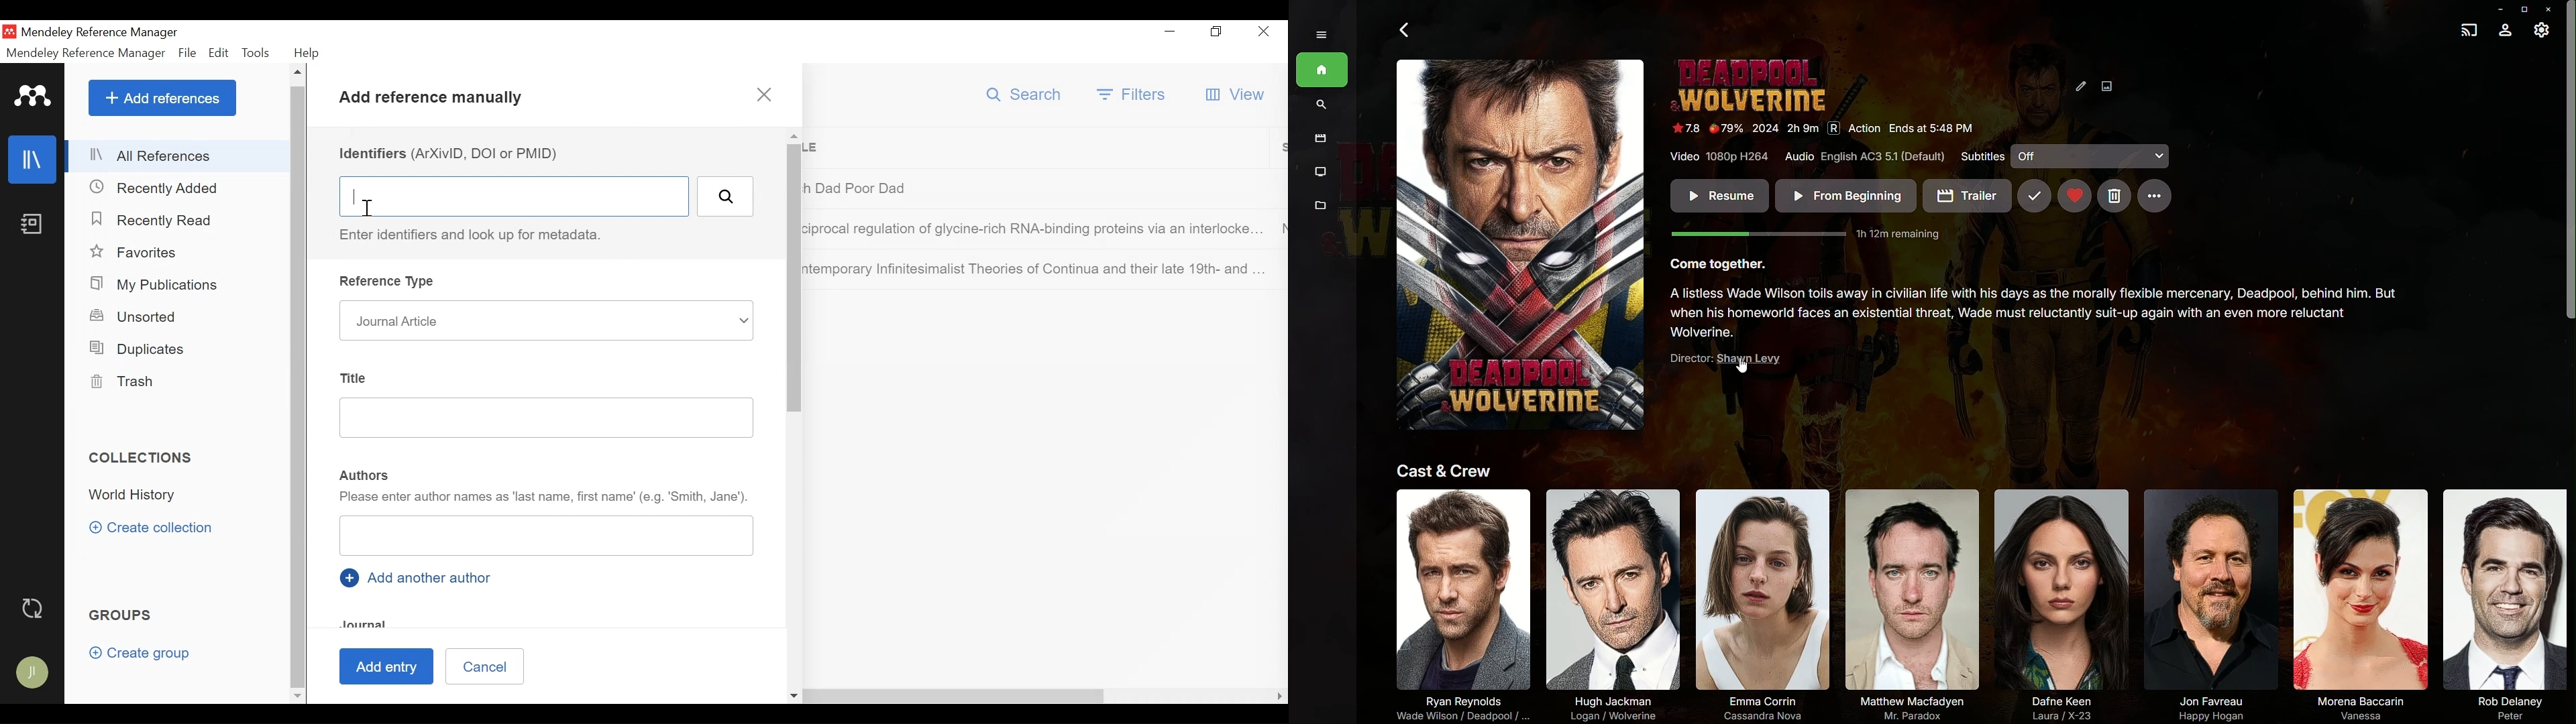 Image resolution: width=2576 pixels, height=728 pixels. What do you see at coordinates (297, 387) in the screenshot?
I see `Vertical Scroll bar` at bounding box center [297, 387].